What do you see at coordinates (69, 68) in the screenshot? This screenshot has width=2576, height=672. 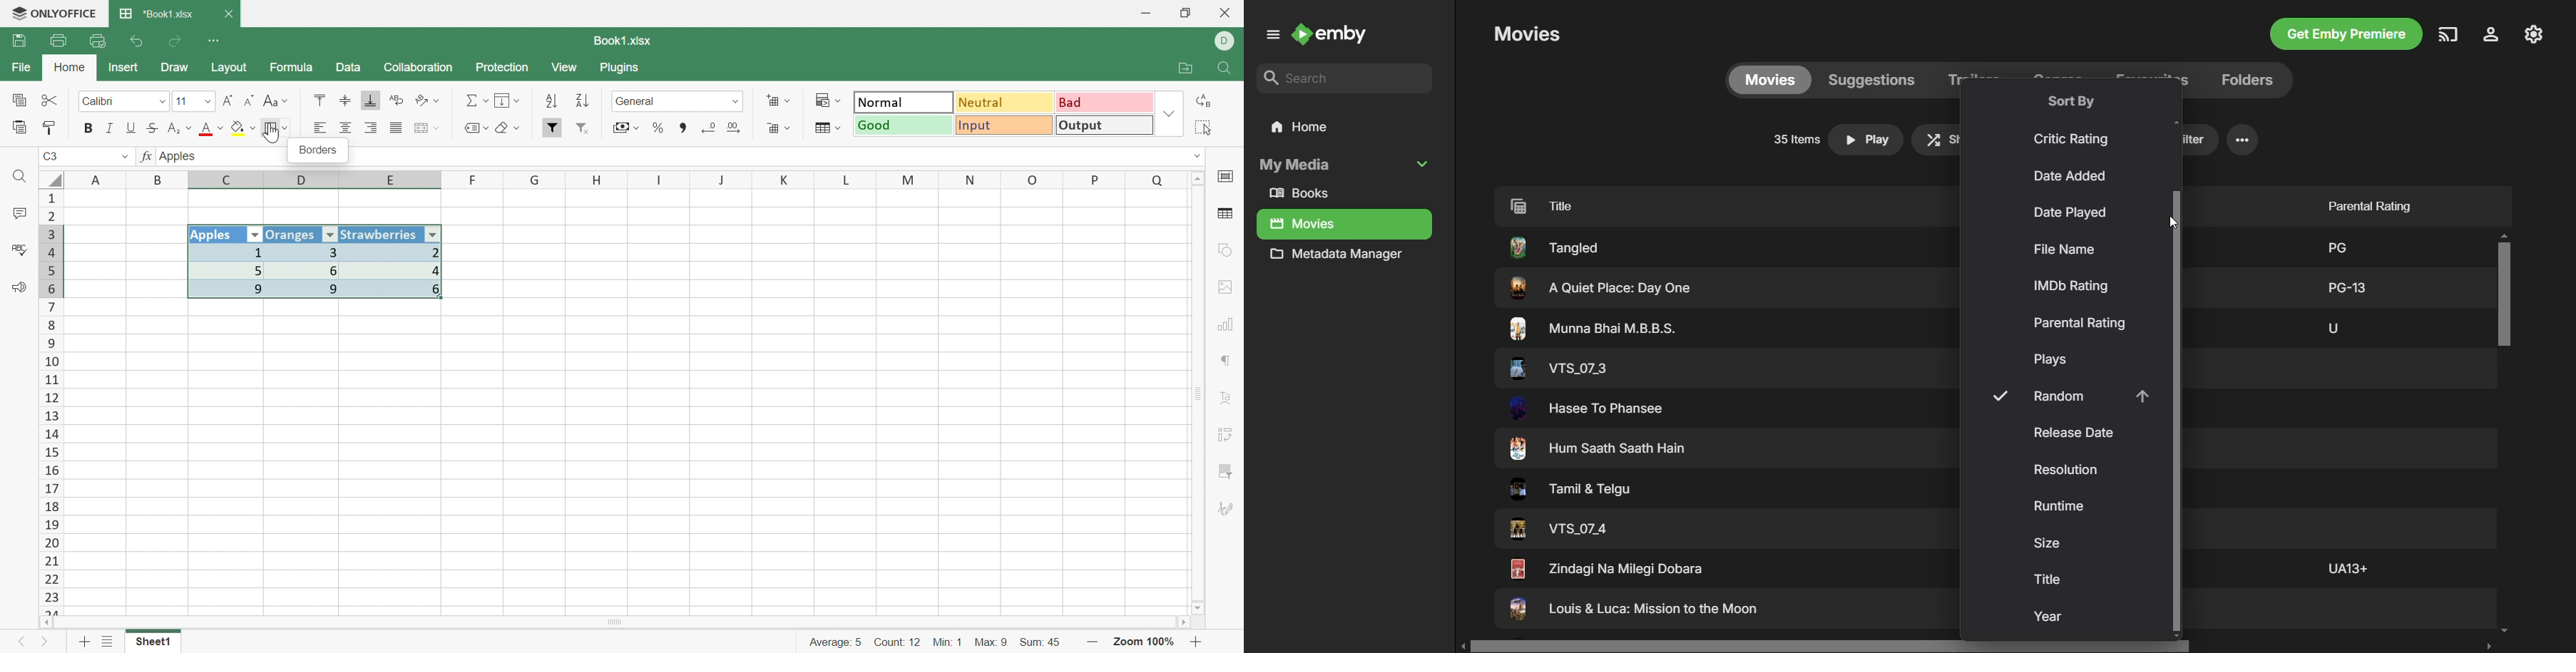 I see `Home` at bounding box center [69, 68].